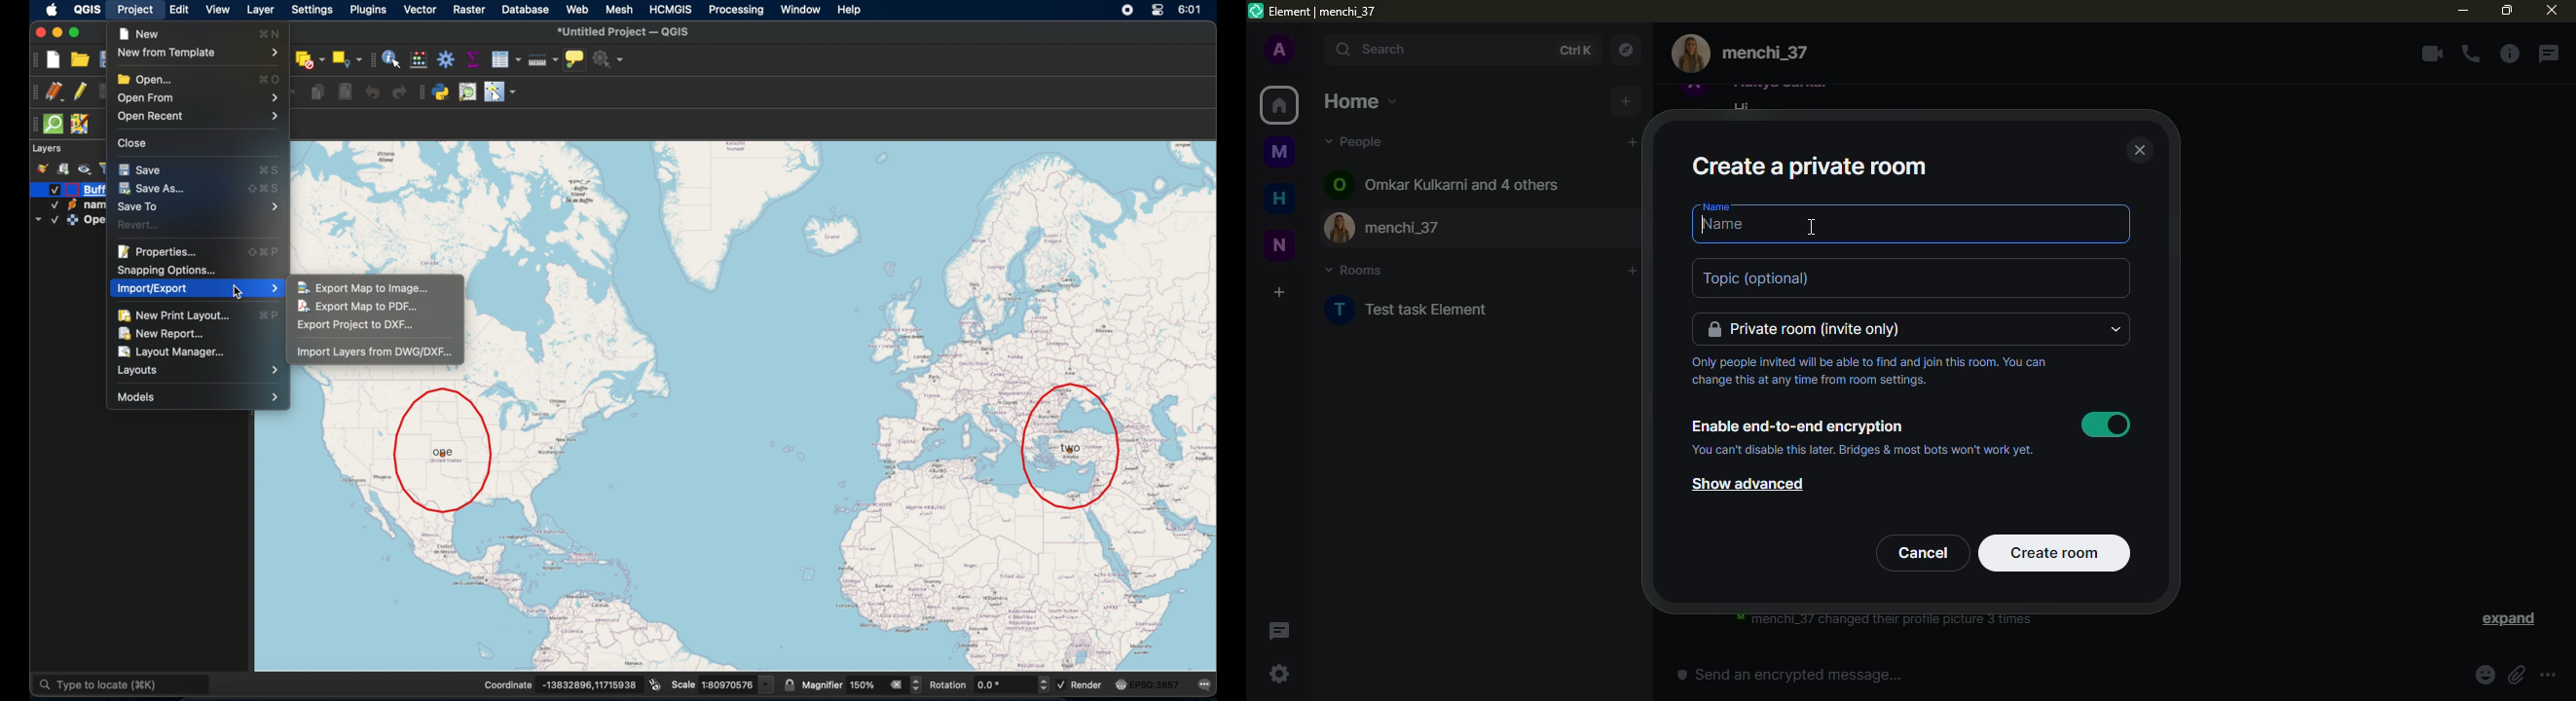 The image size is (2576, 728). Describe the element at coordinates (241, 293) in the screenshot. I see `cursor` at that location.